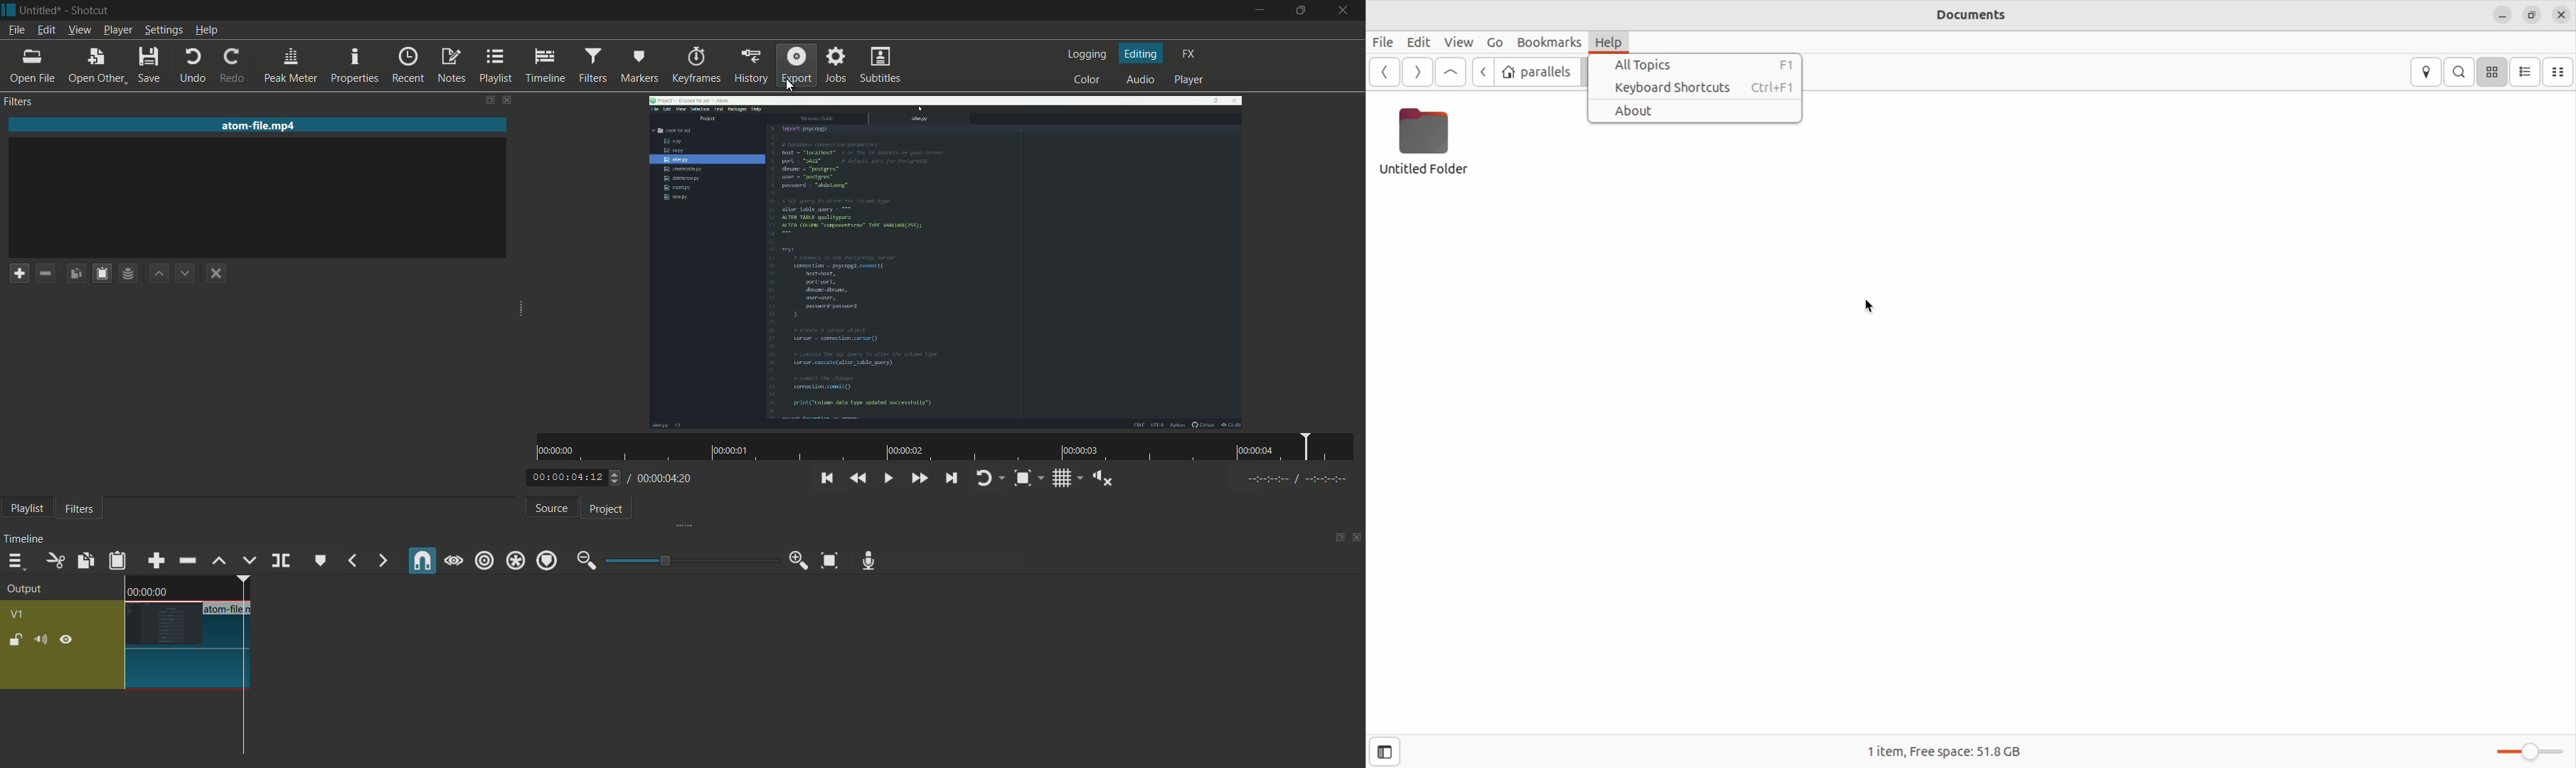 This screenshot has height=784, width=2576. I want to click on file menu, so click(16, 30).